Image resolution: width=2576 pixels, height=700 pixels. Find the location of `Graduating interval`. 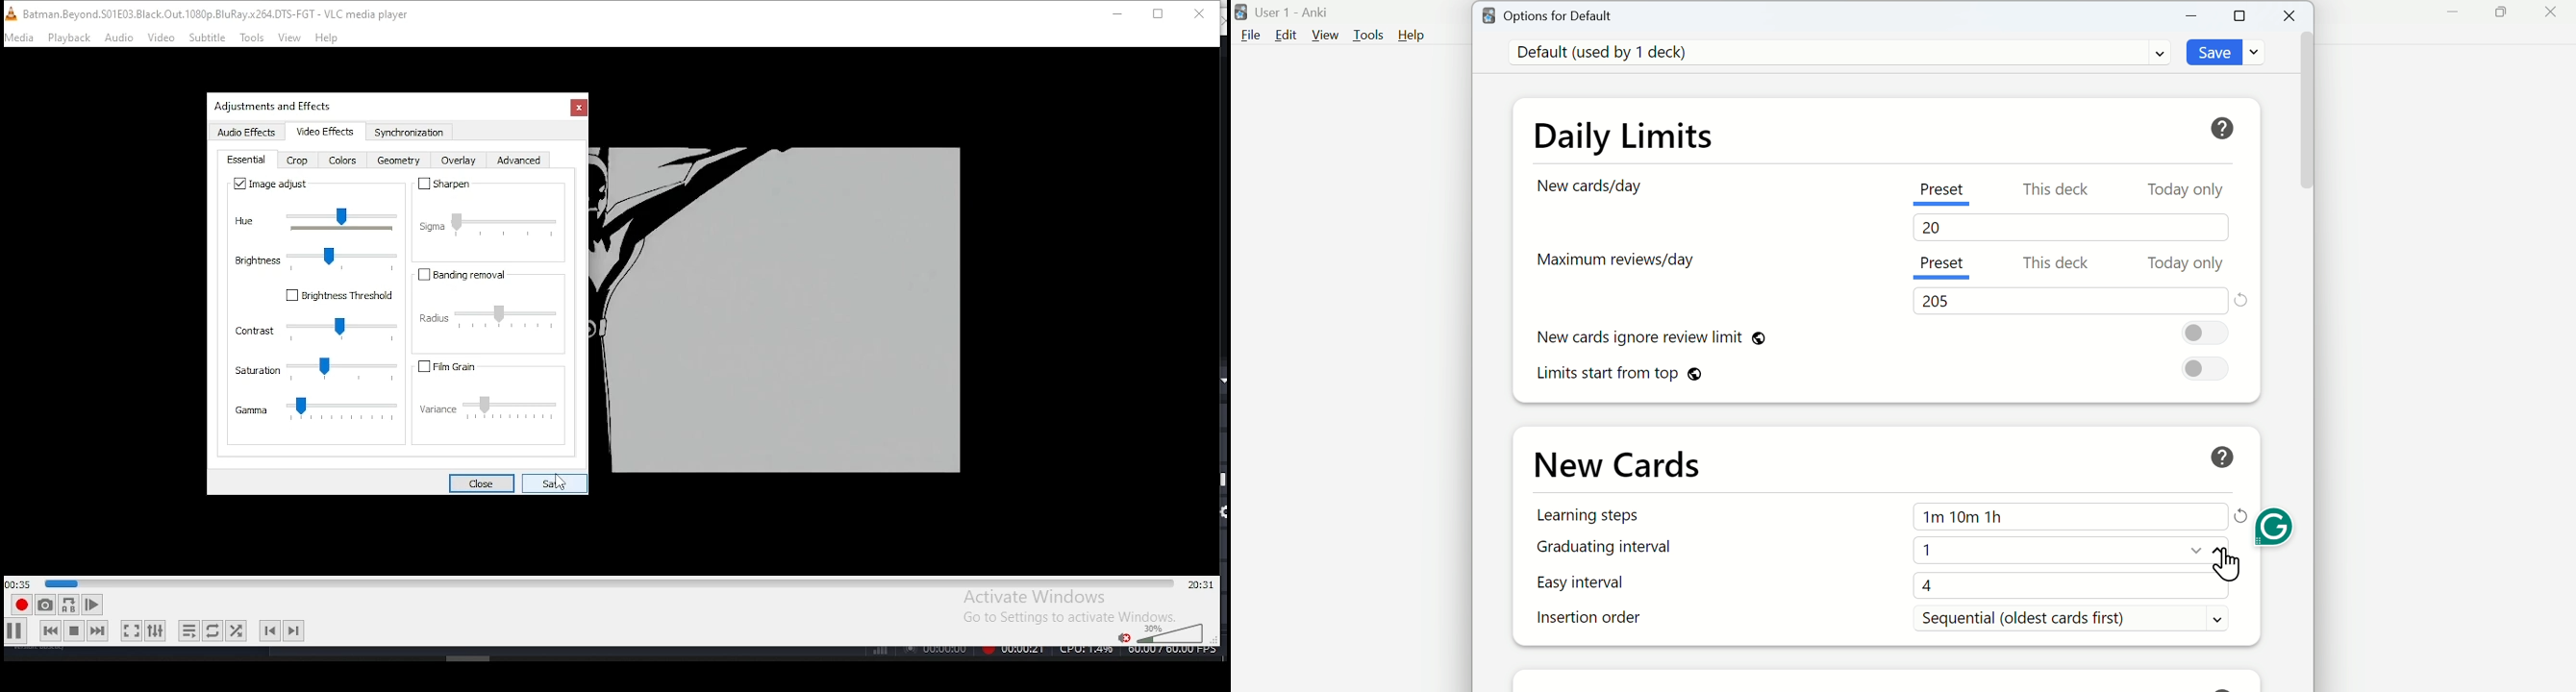

Graduating interval is located at coordinates (1603, 548).